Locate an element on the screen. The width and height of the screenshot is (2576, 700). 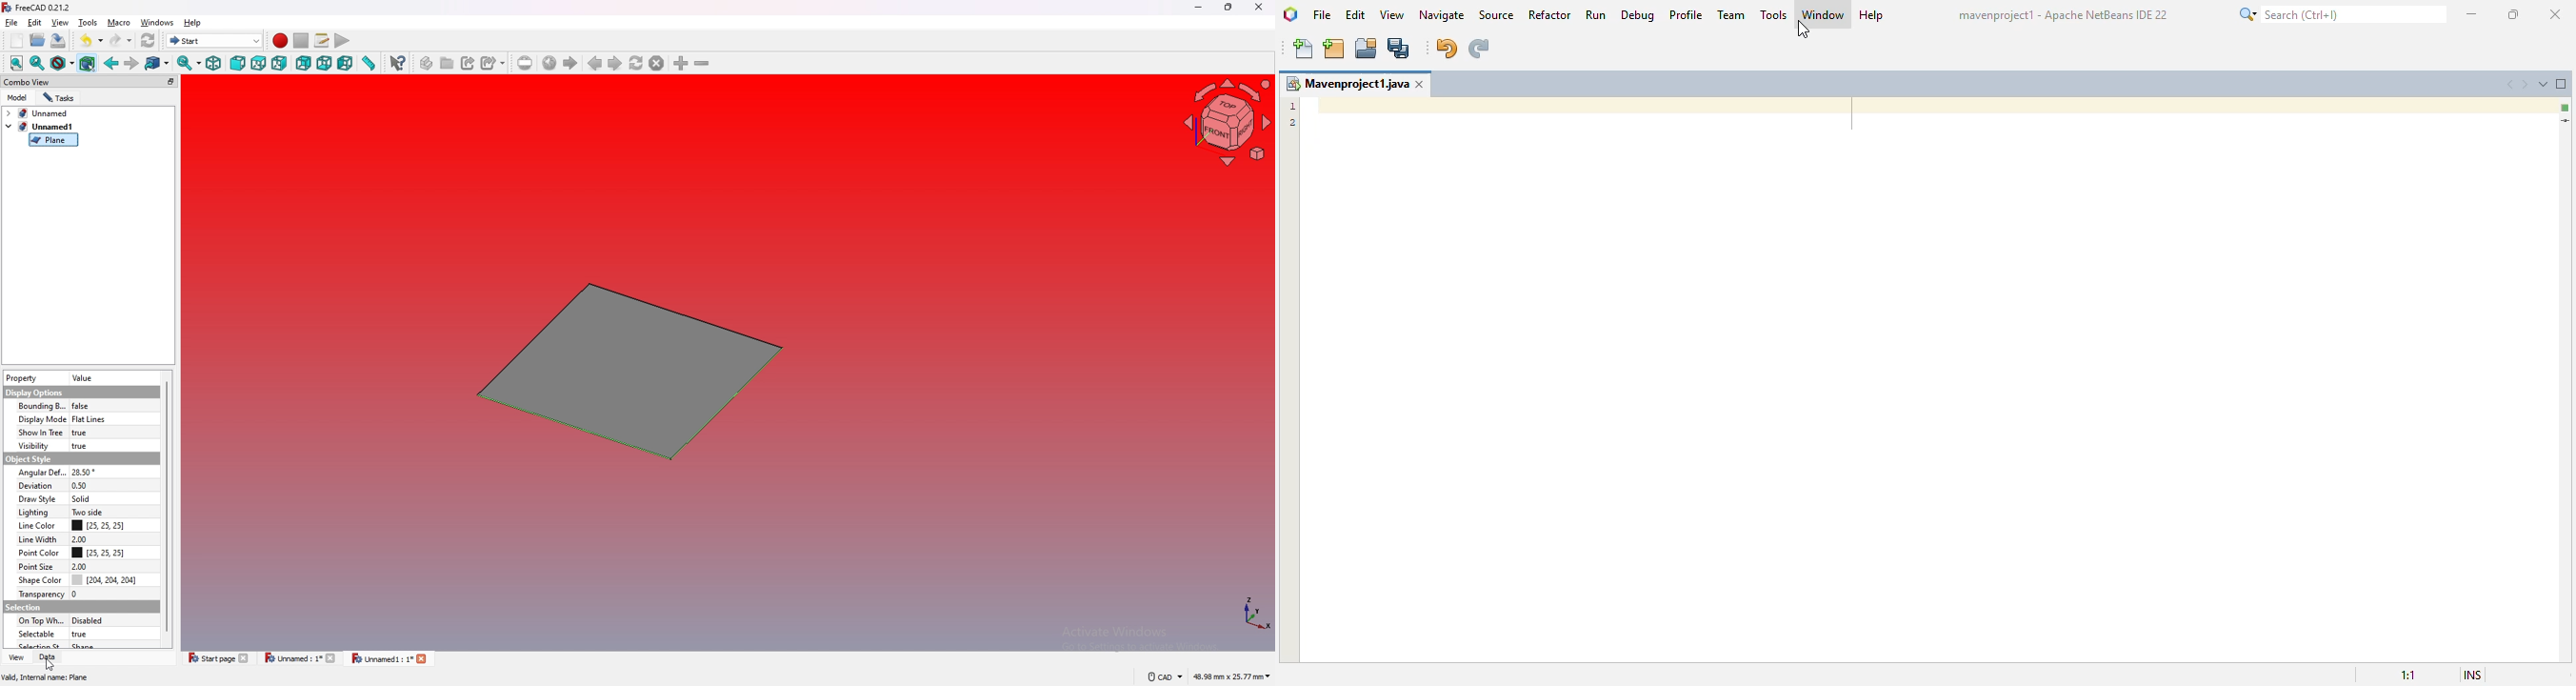
next page is located at coordinates (616, 64).